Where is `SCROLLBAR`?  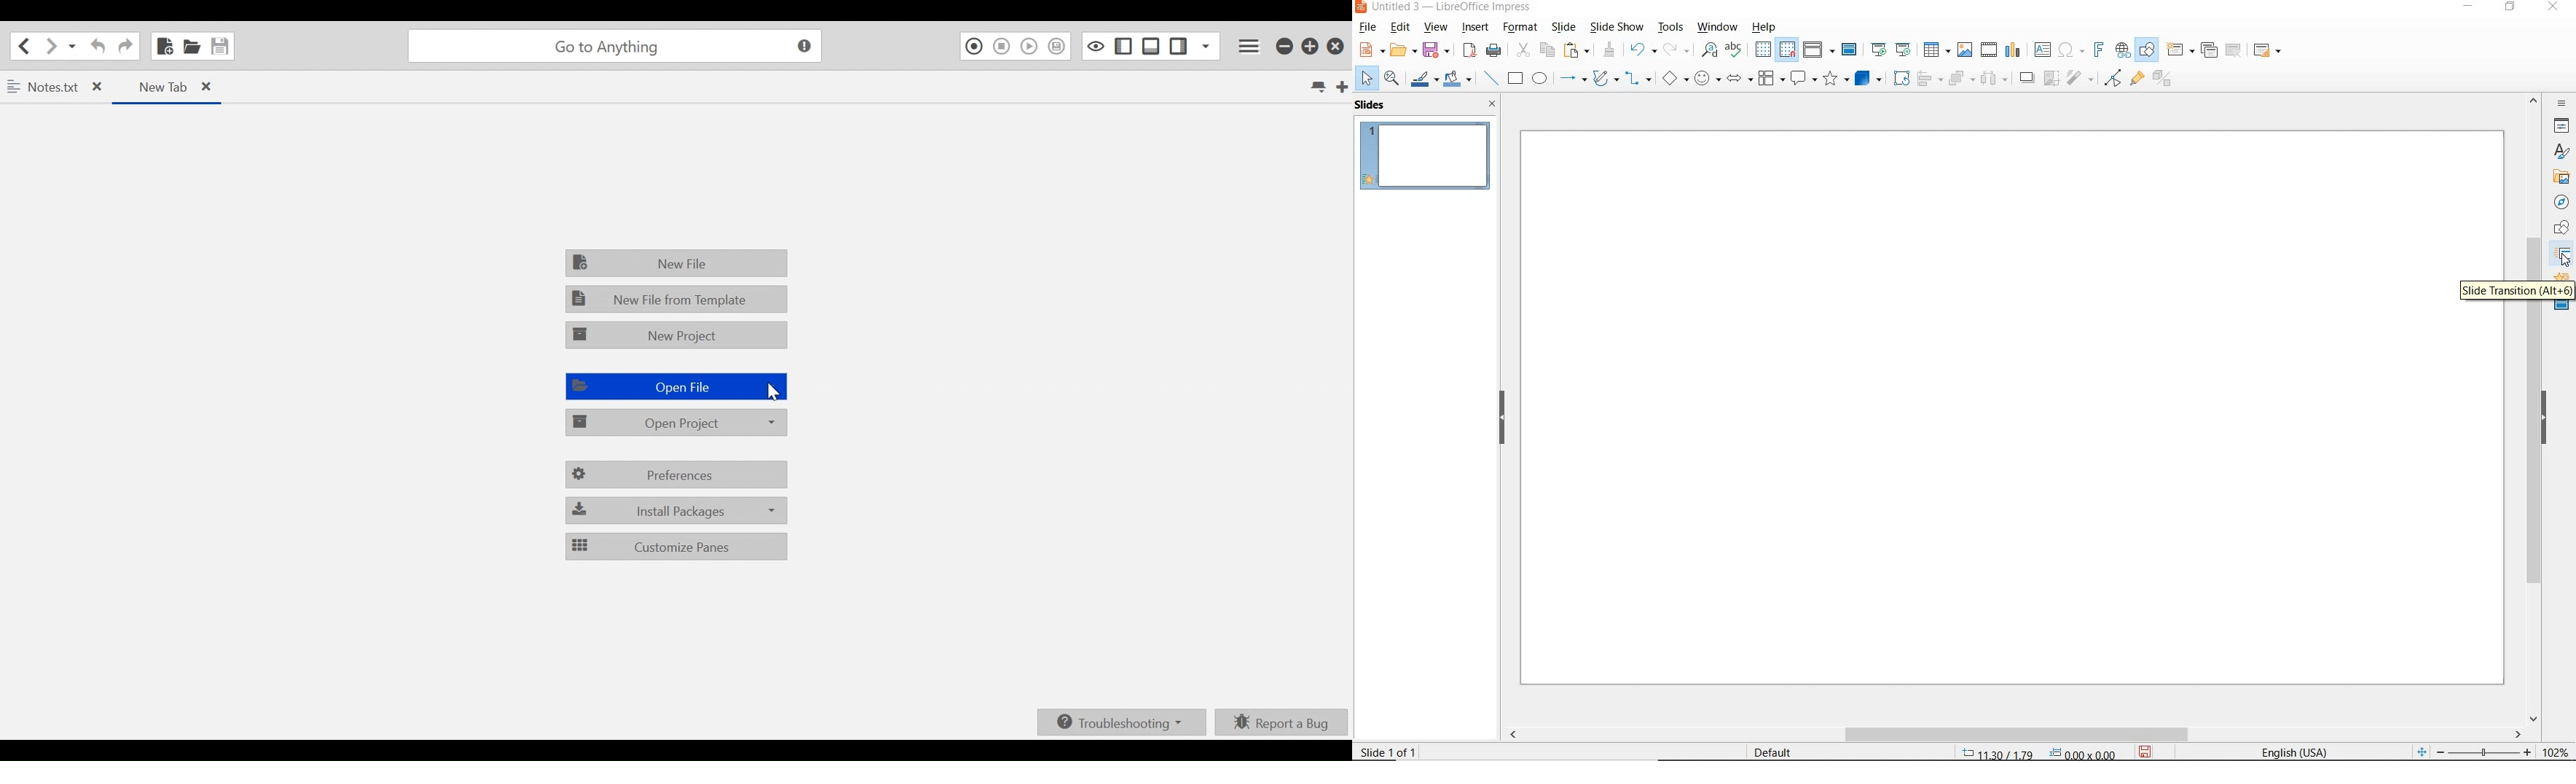
SCROLLBAR is located at coordinates (2537, 514).